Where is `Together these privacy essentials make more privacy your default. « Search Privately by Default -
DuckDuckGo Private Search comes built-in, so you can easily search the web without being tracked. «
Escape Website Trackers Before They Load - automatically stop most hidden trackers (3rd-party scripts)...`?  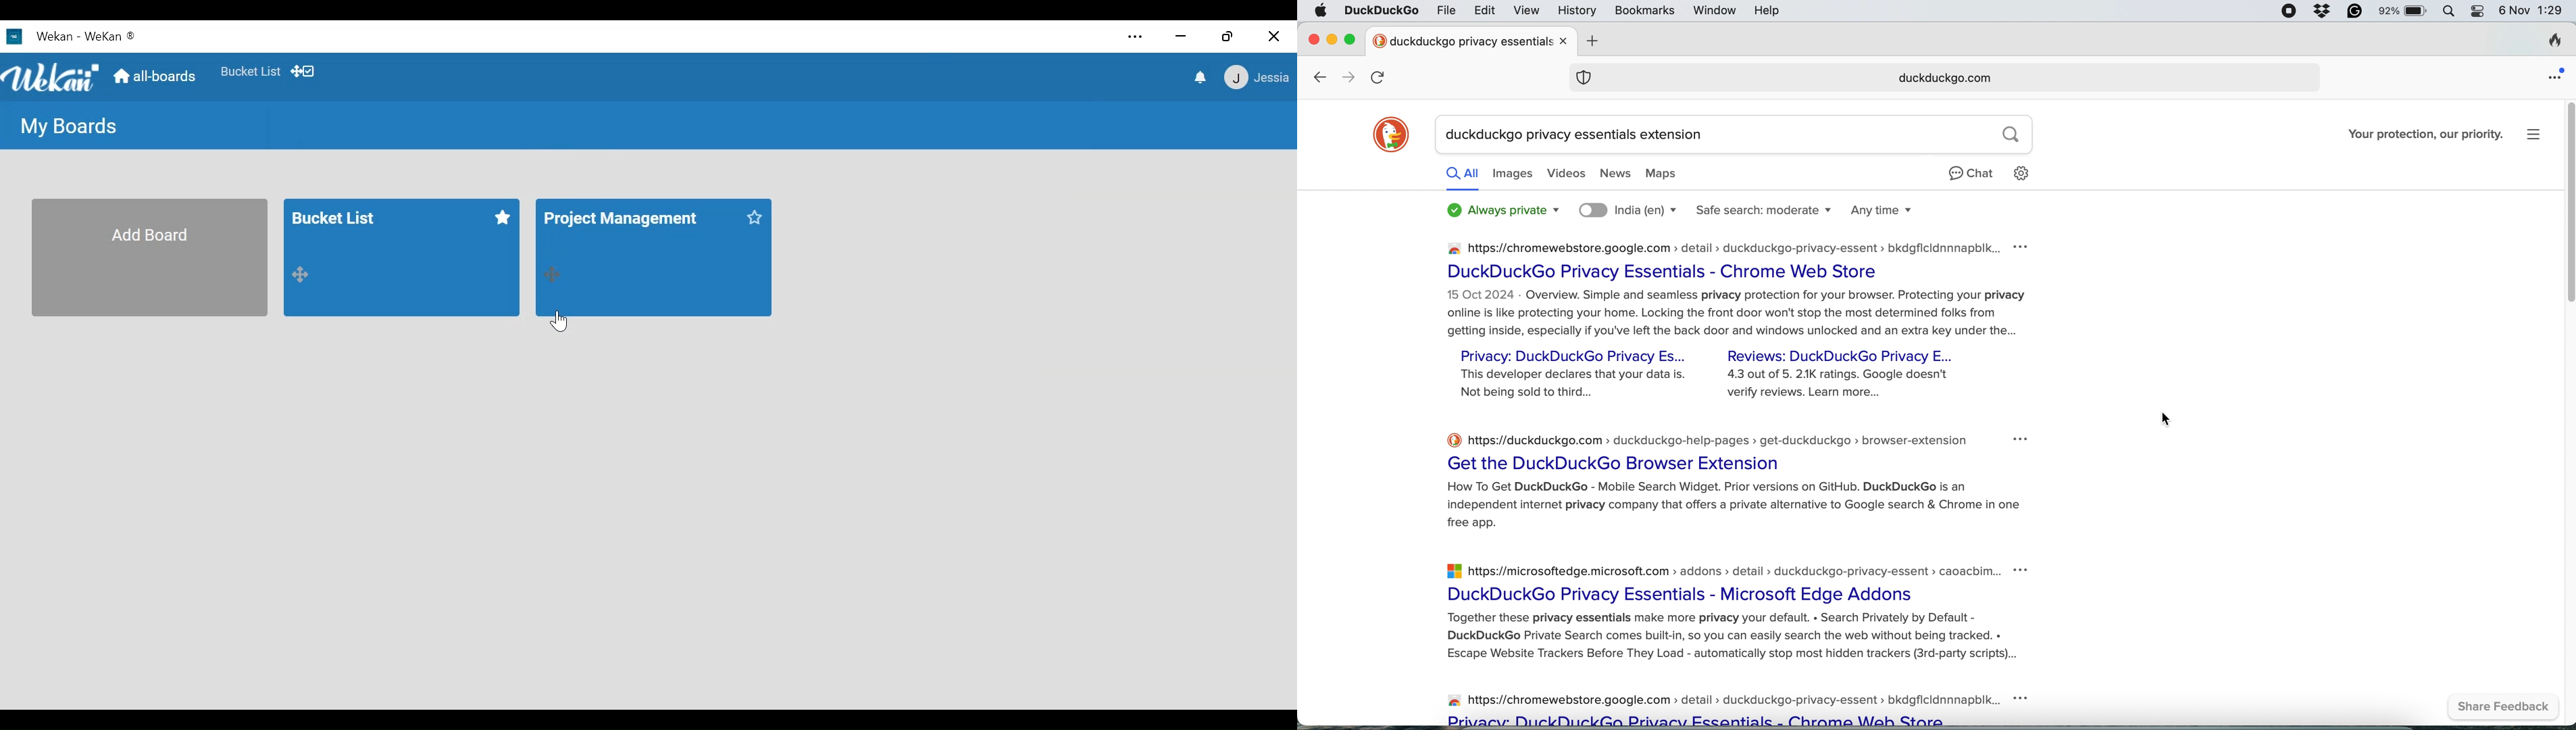
Together these privacy essentials make more privacy your default. « Search Privately by Default -
DuckDuckGo Private Search comes built-in, so you can easily search the web without being tracked. «
Escape Website Trackers Before They Load - automatically stop most hidden trackers (3rd-party scripts)... is located at coordinates (1739, 640).